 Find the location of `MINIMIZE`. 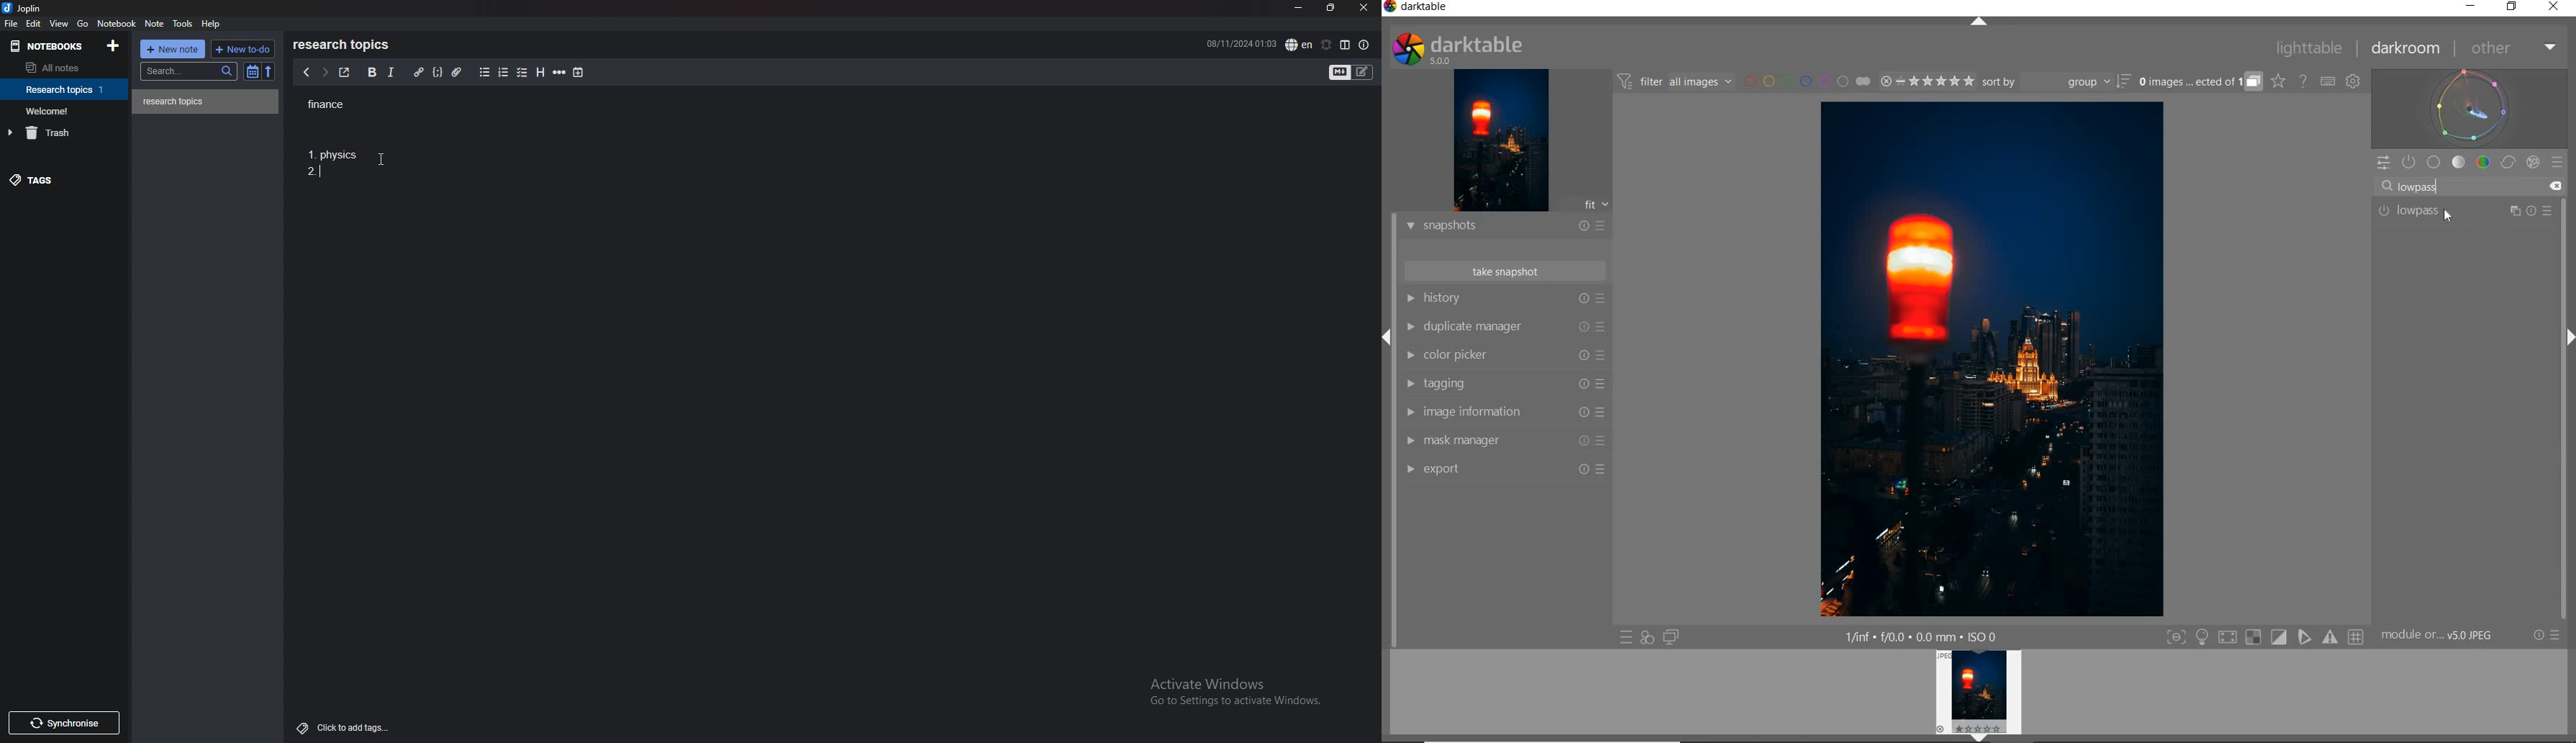

MINIMIZE is located at coordinates (2469, 7).